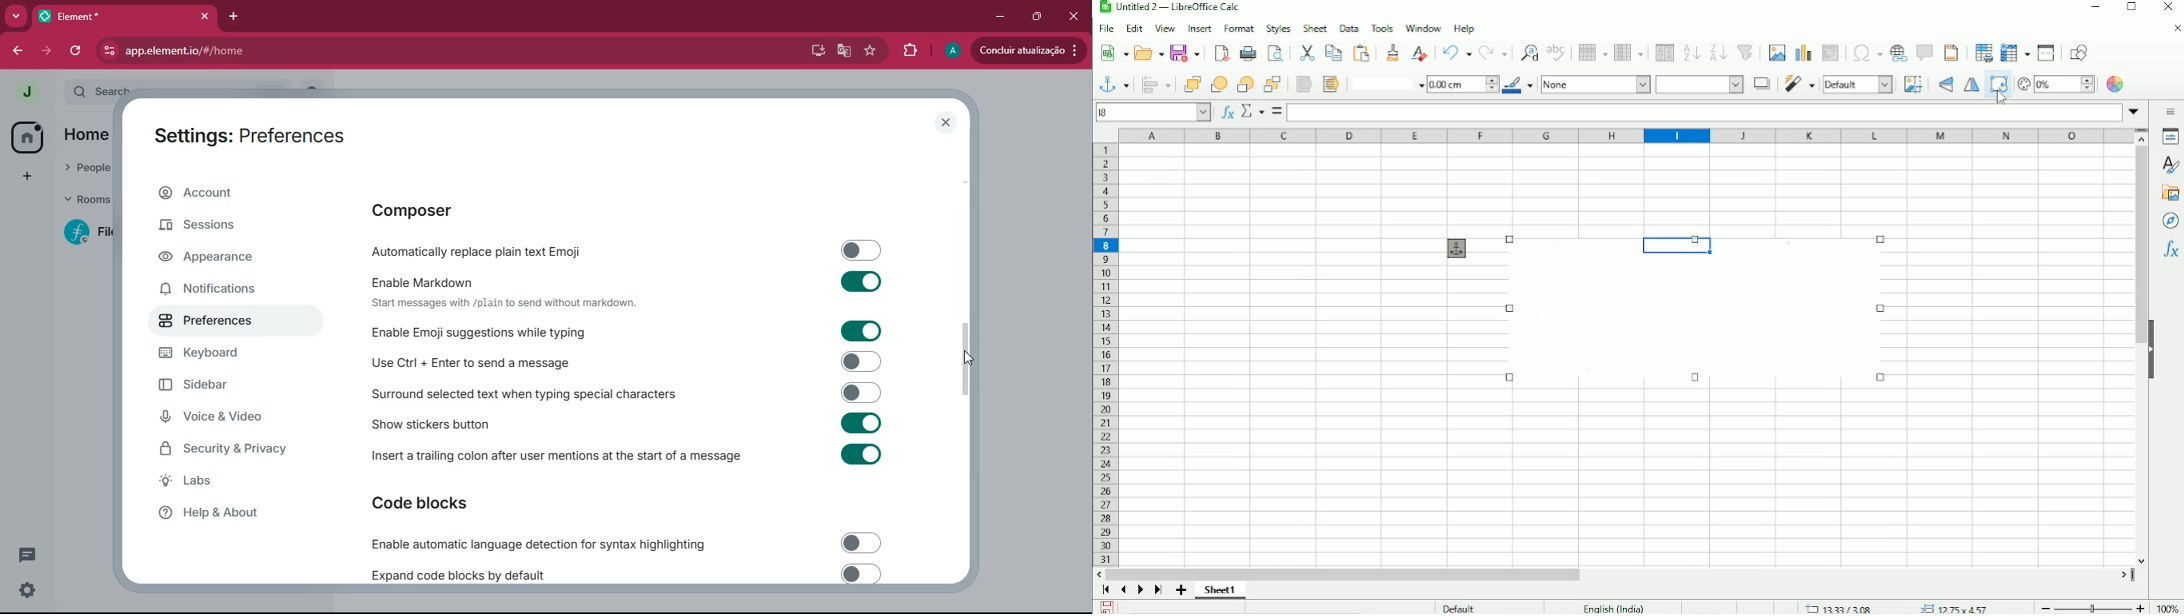 This screenshot has height=616, width=2184. Describe the element at coordinates (2134, 110) in the screenshot. I see `Expand formula bar` at that location.